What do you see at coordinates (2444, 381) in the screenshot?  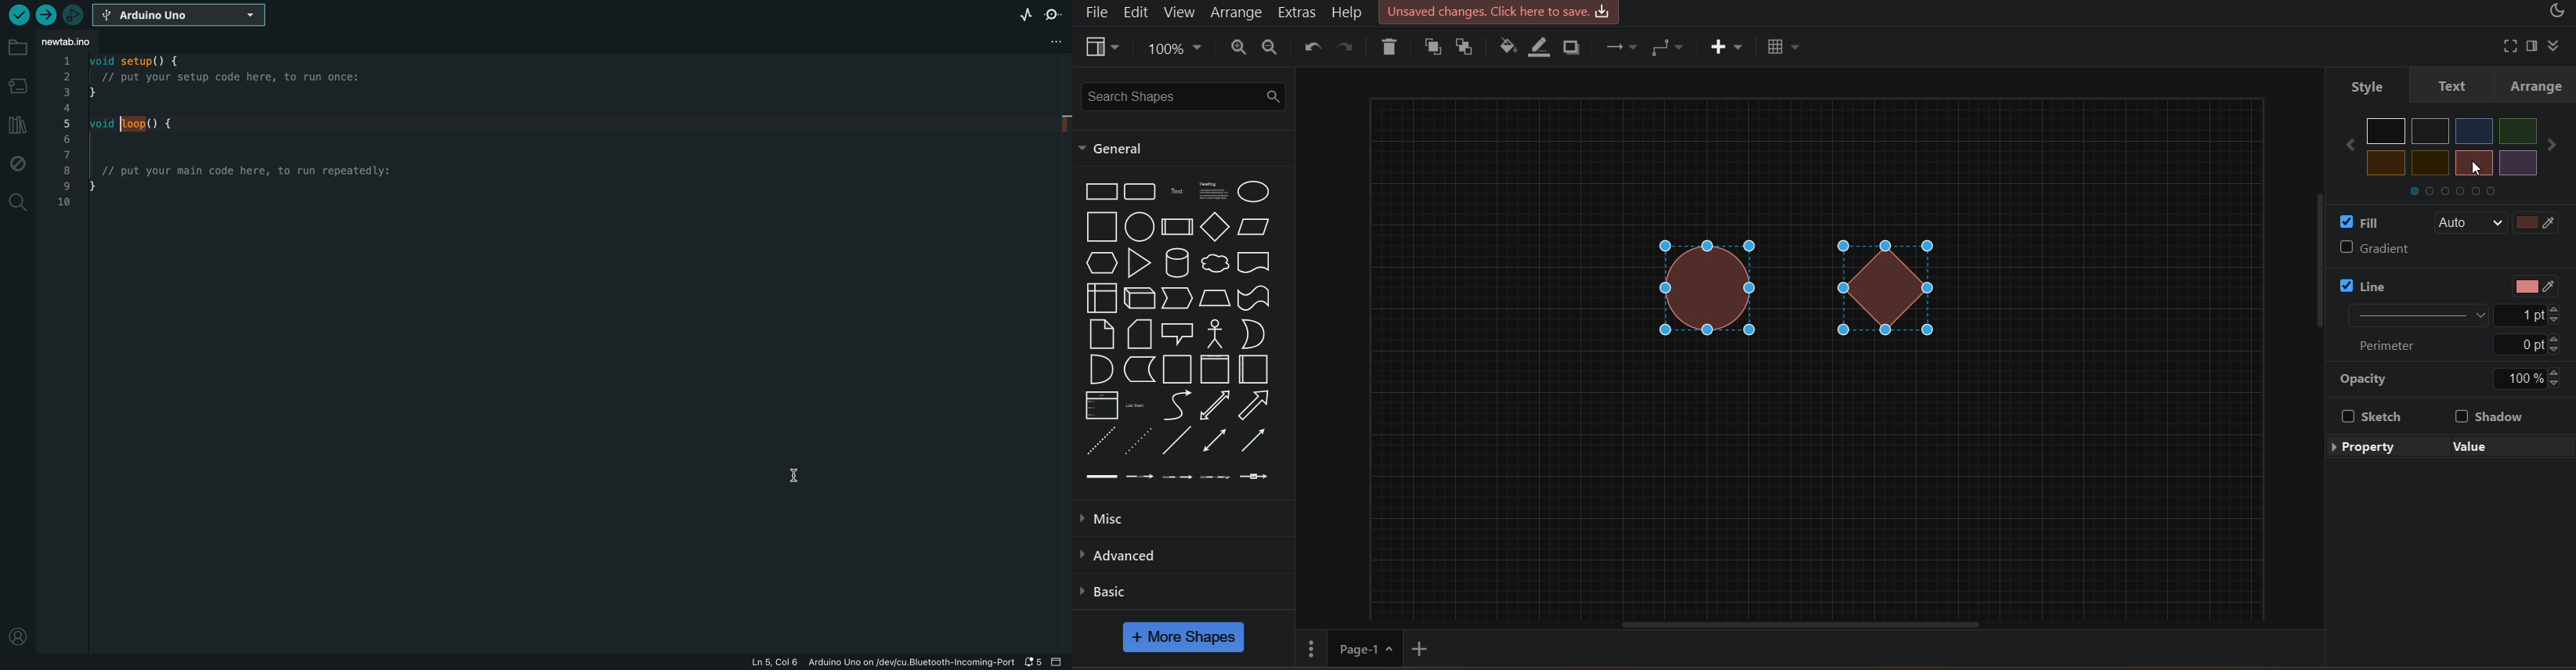 I see `opacity` at bounding box center [2444, 381].